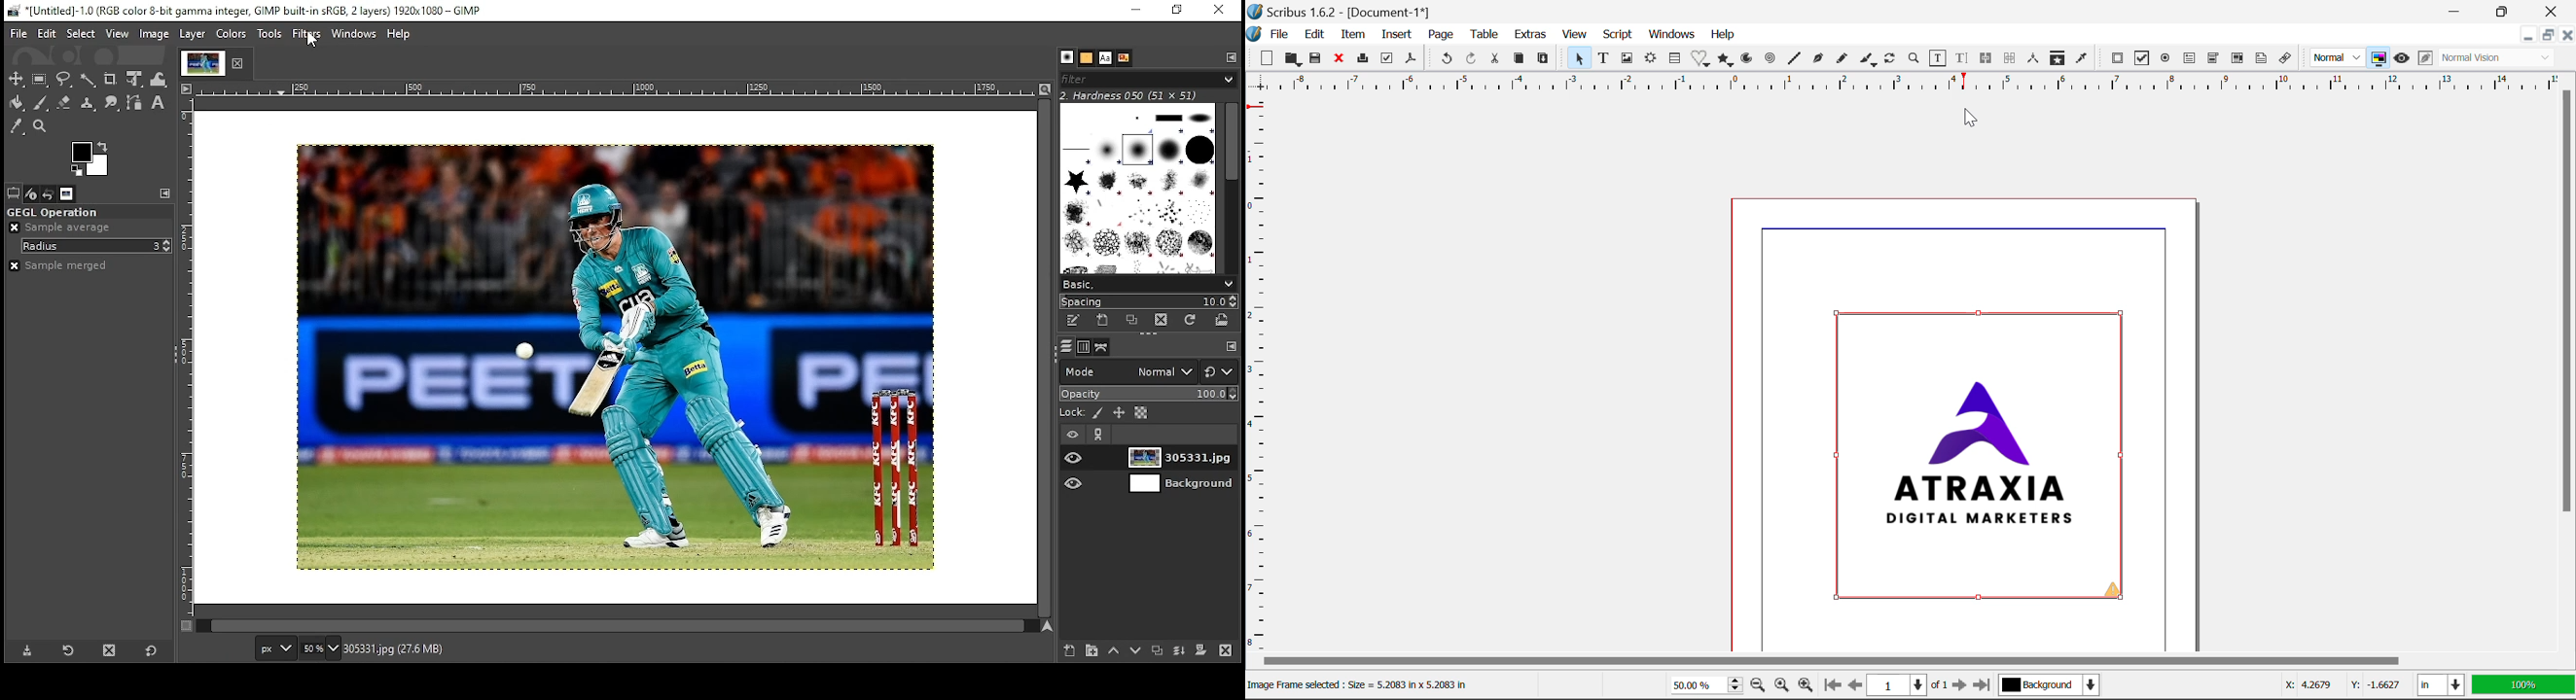 Image resolution: width=2576 pixels, height=700 pixels. What do you see at coordinates (1964, 59) in the screenshot?
I see `Edit Text With Story Editor` at bounding box center [1964, 59].